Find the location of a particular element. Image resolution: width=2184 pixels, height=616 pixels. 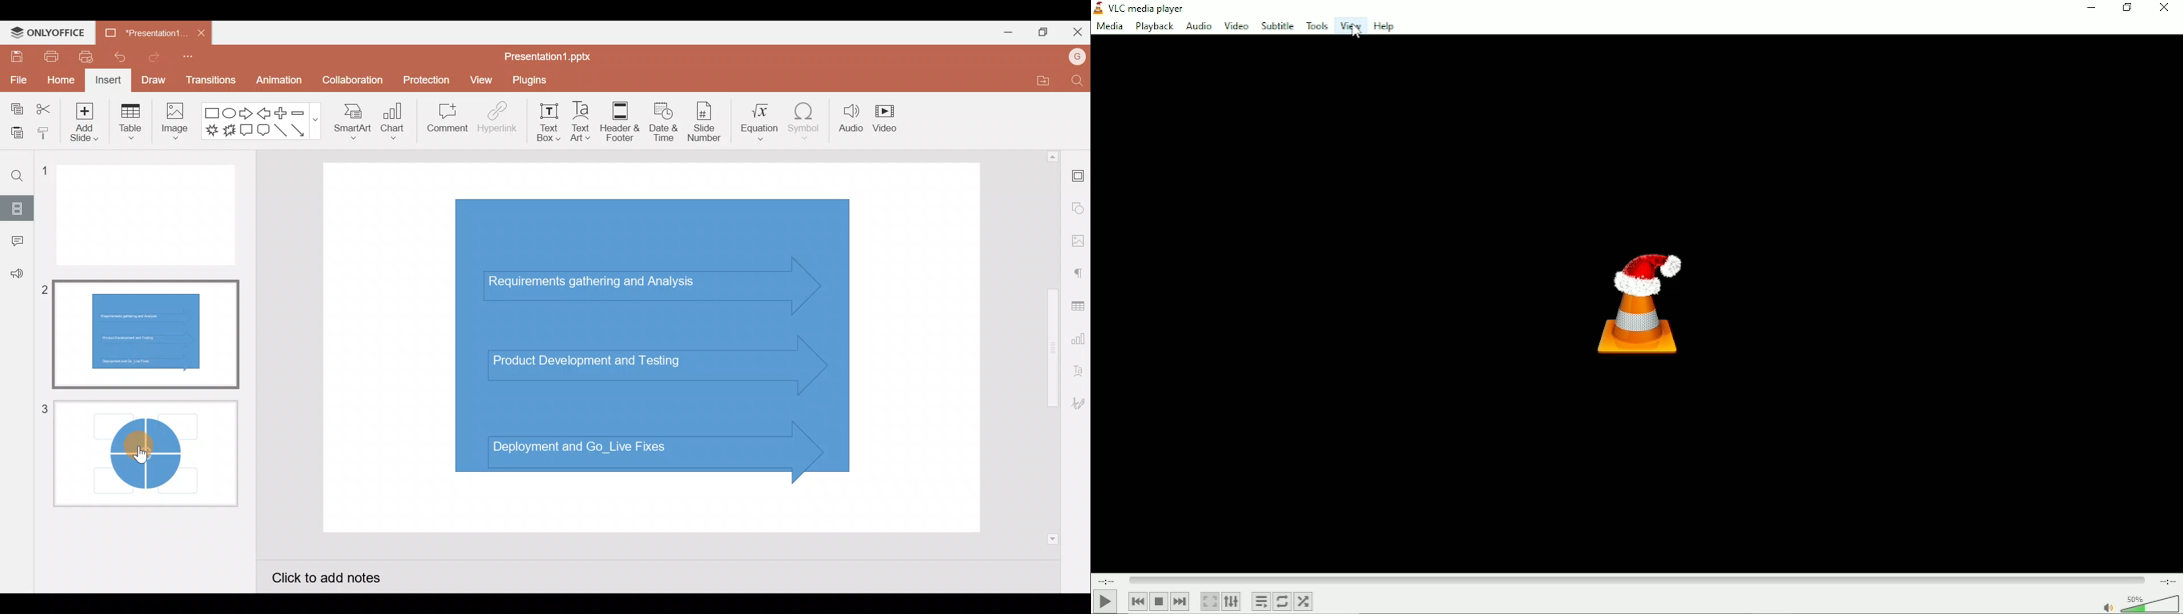

Image settings is located at coordinates (1077, 239).